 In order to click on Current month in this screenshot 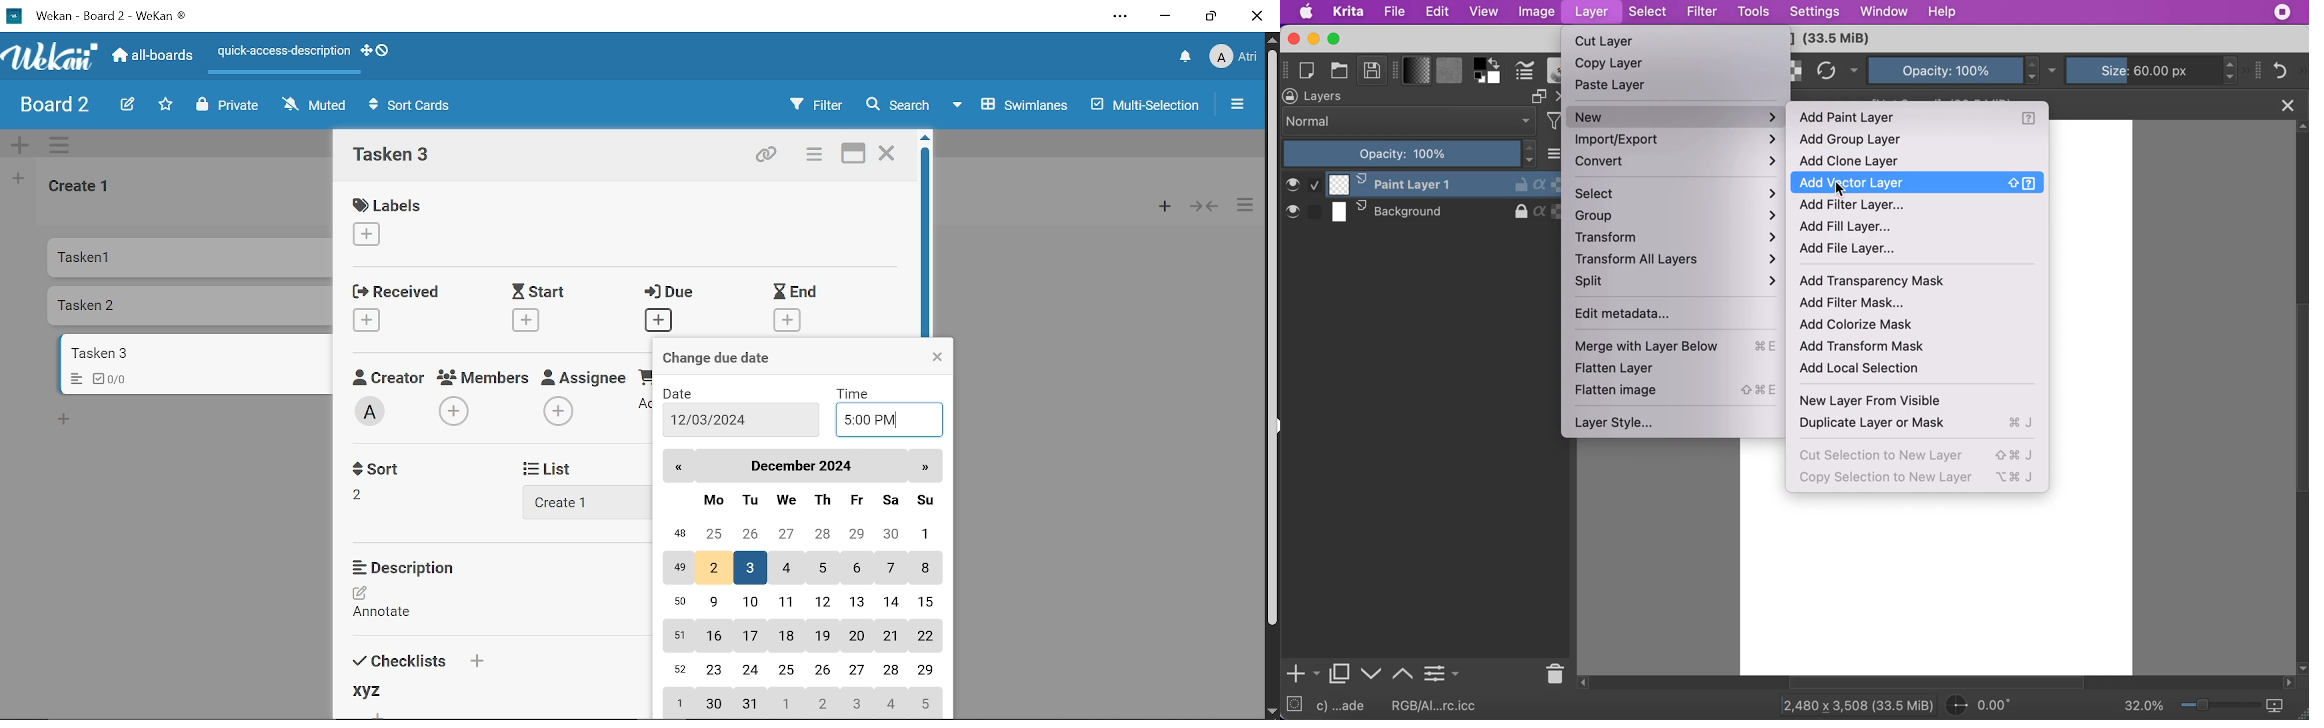, I will do `click(800, 467)`.